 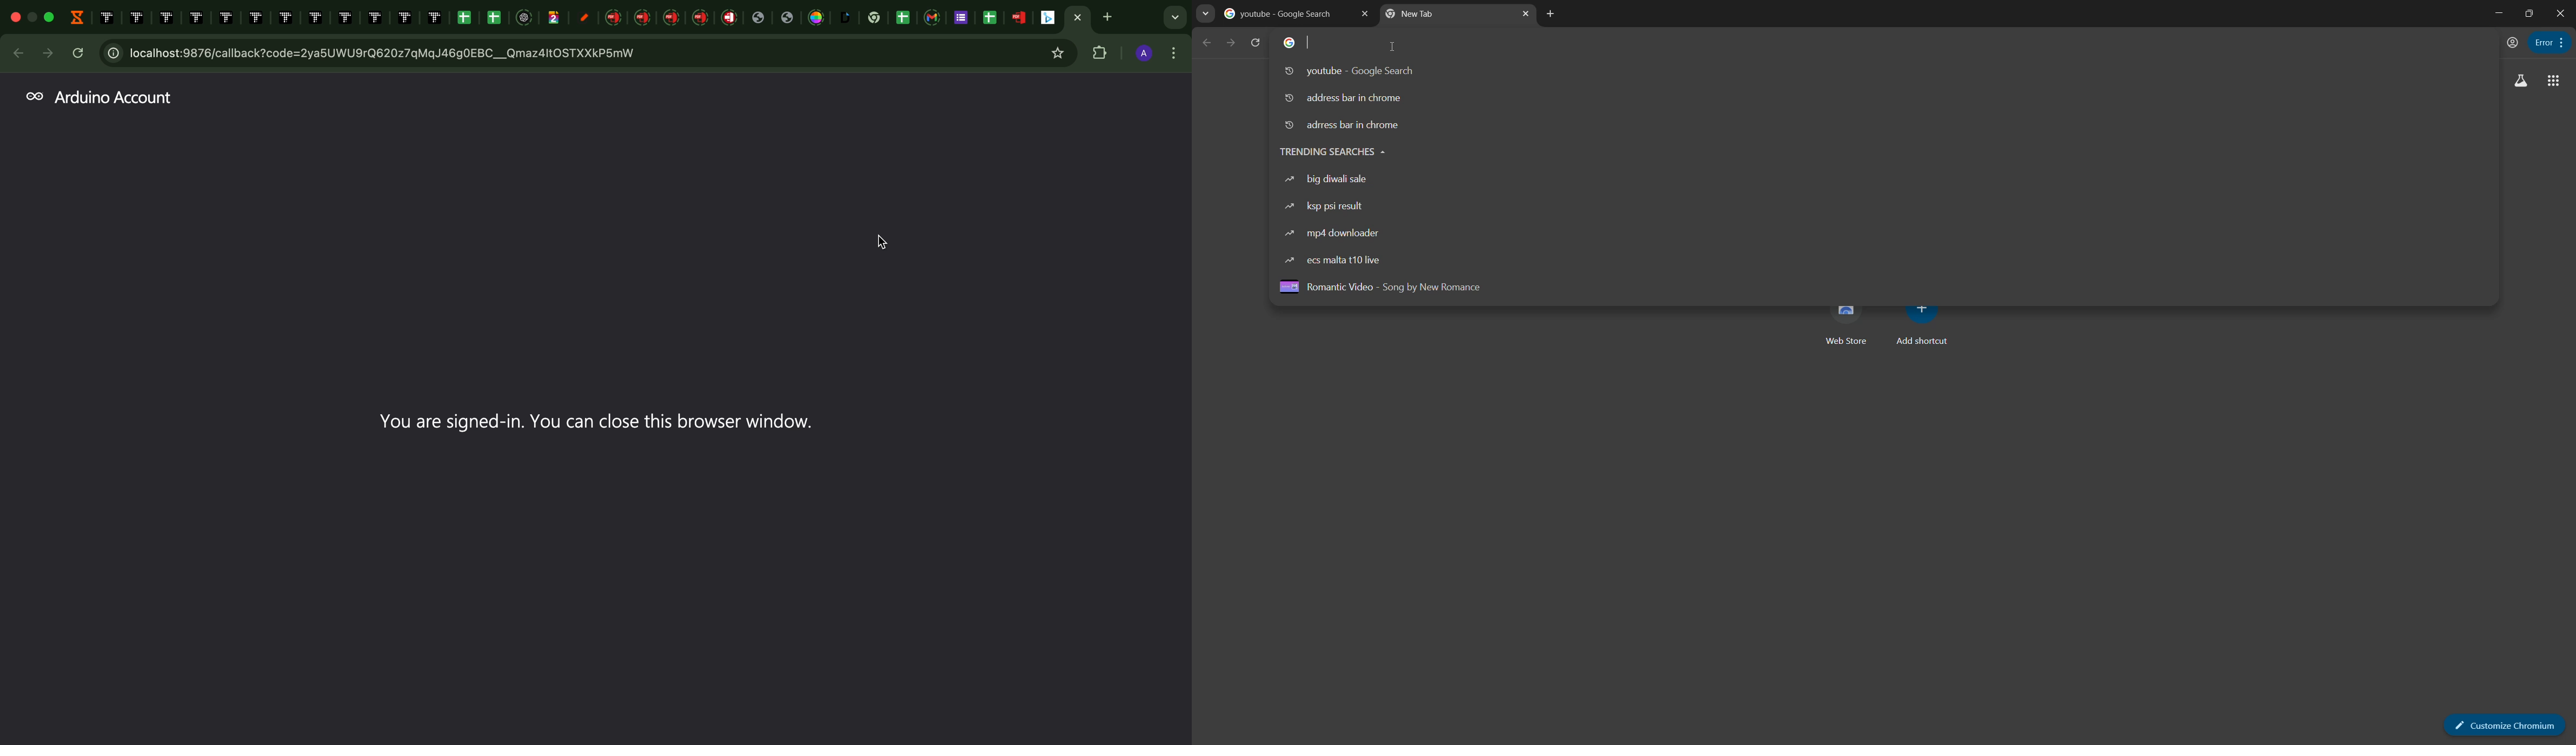 What do you see at coordinates (1325, 205) in the screenshot?
I see `ksp psi result` at bounding box center [1325, 205].